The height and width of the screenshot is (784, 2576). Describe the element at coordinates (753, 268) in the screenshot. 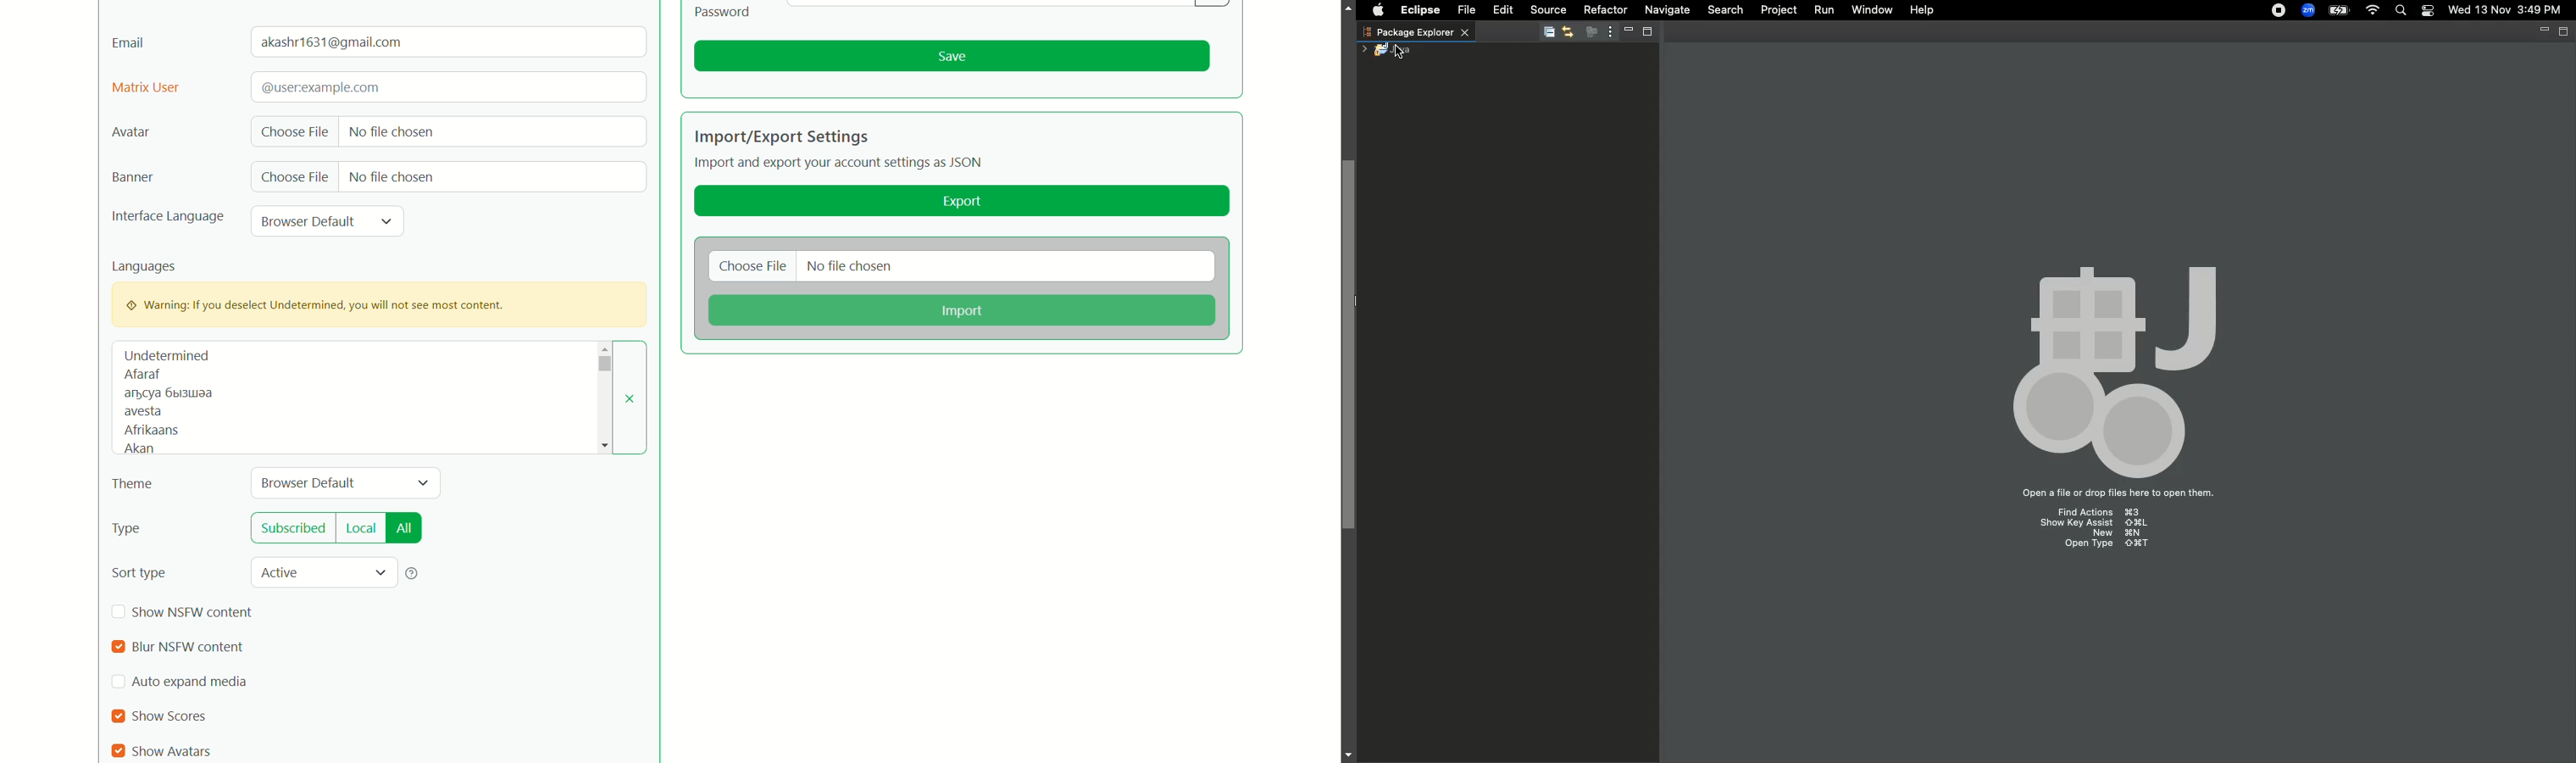

I see `choose file` at that location.